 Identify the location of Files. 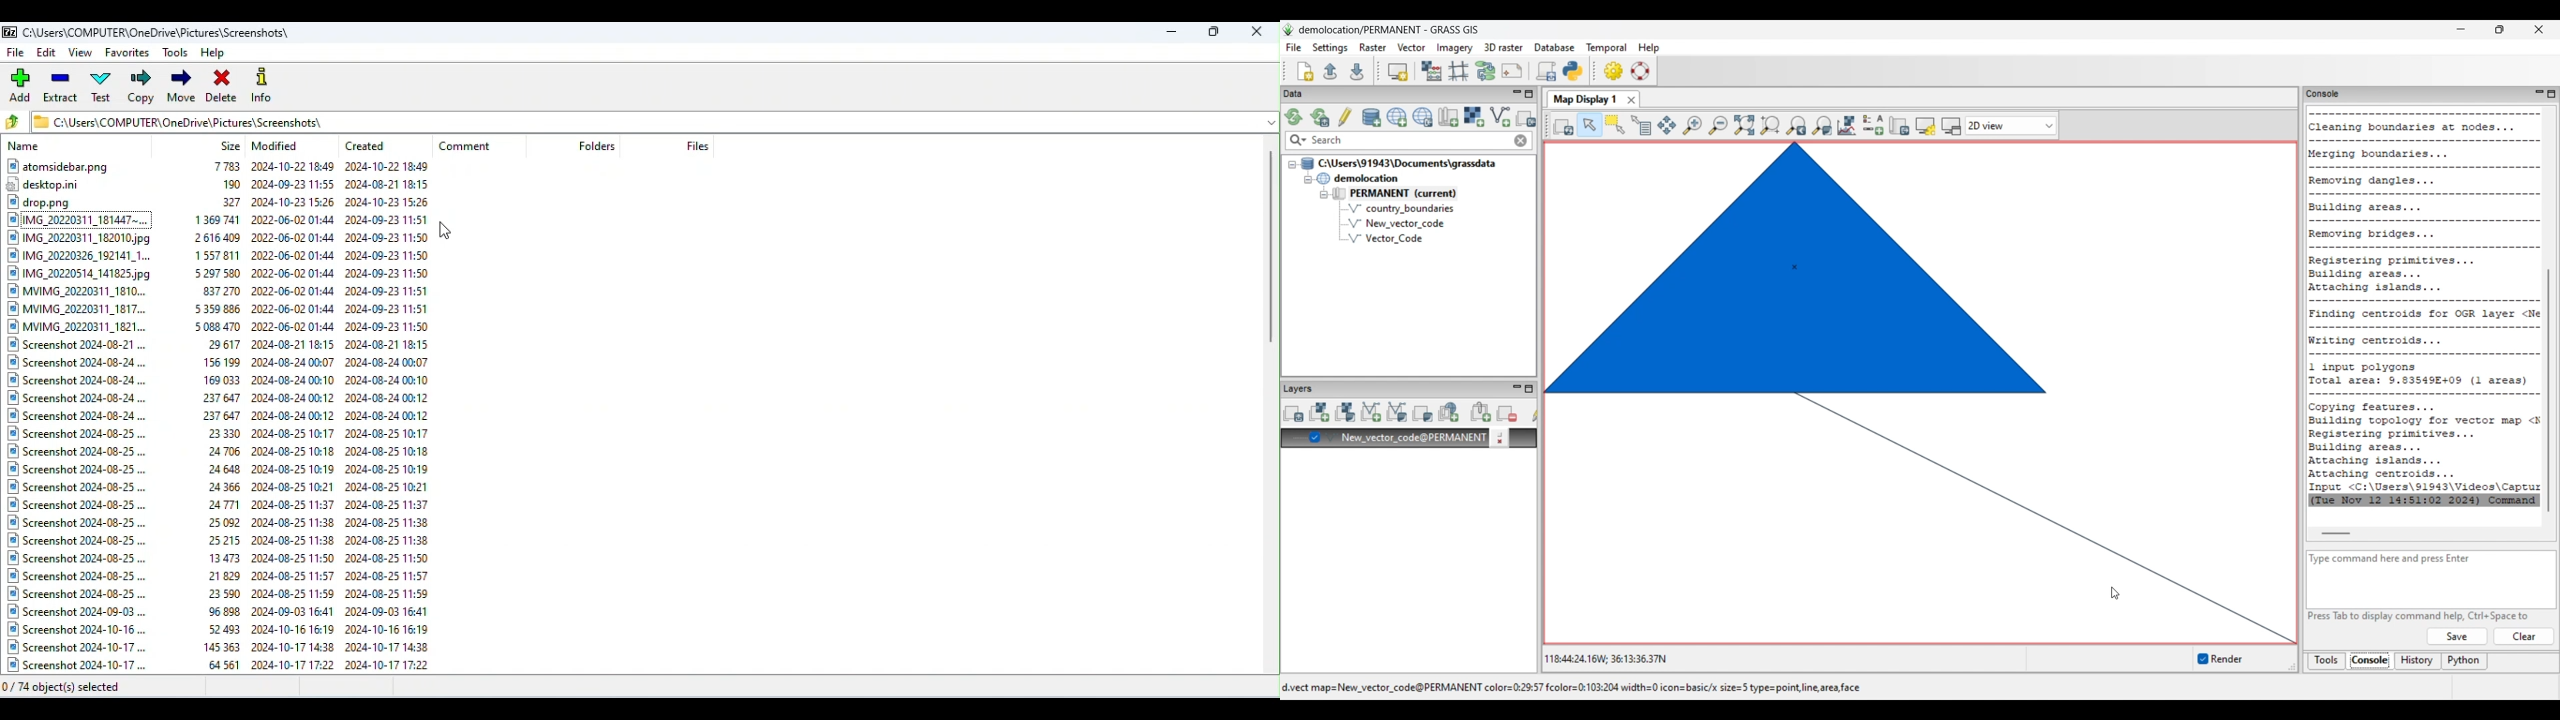
(219, 416).